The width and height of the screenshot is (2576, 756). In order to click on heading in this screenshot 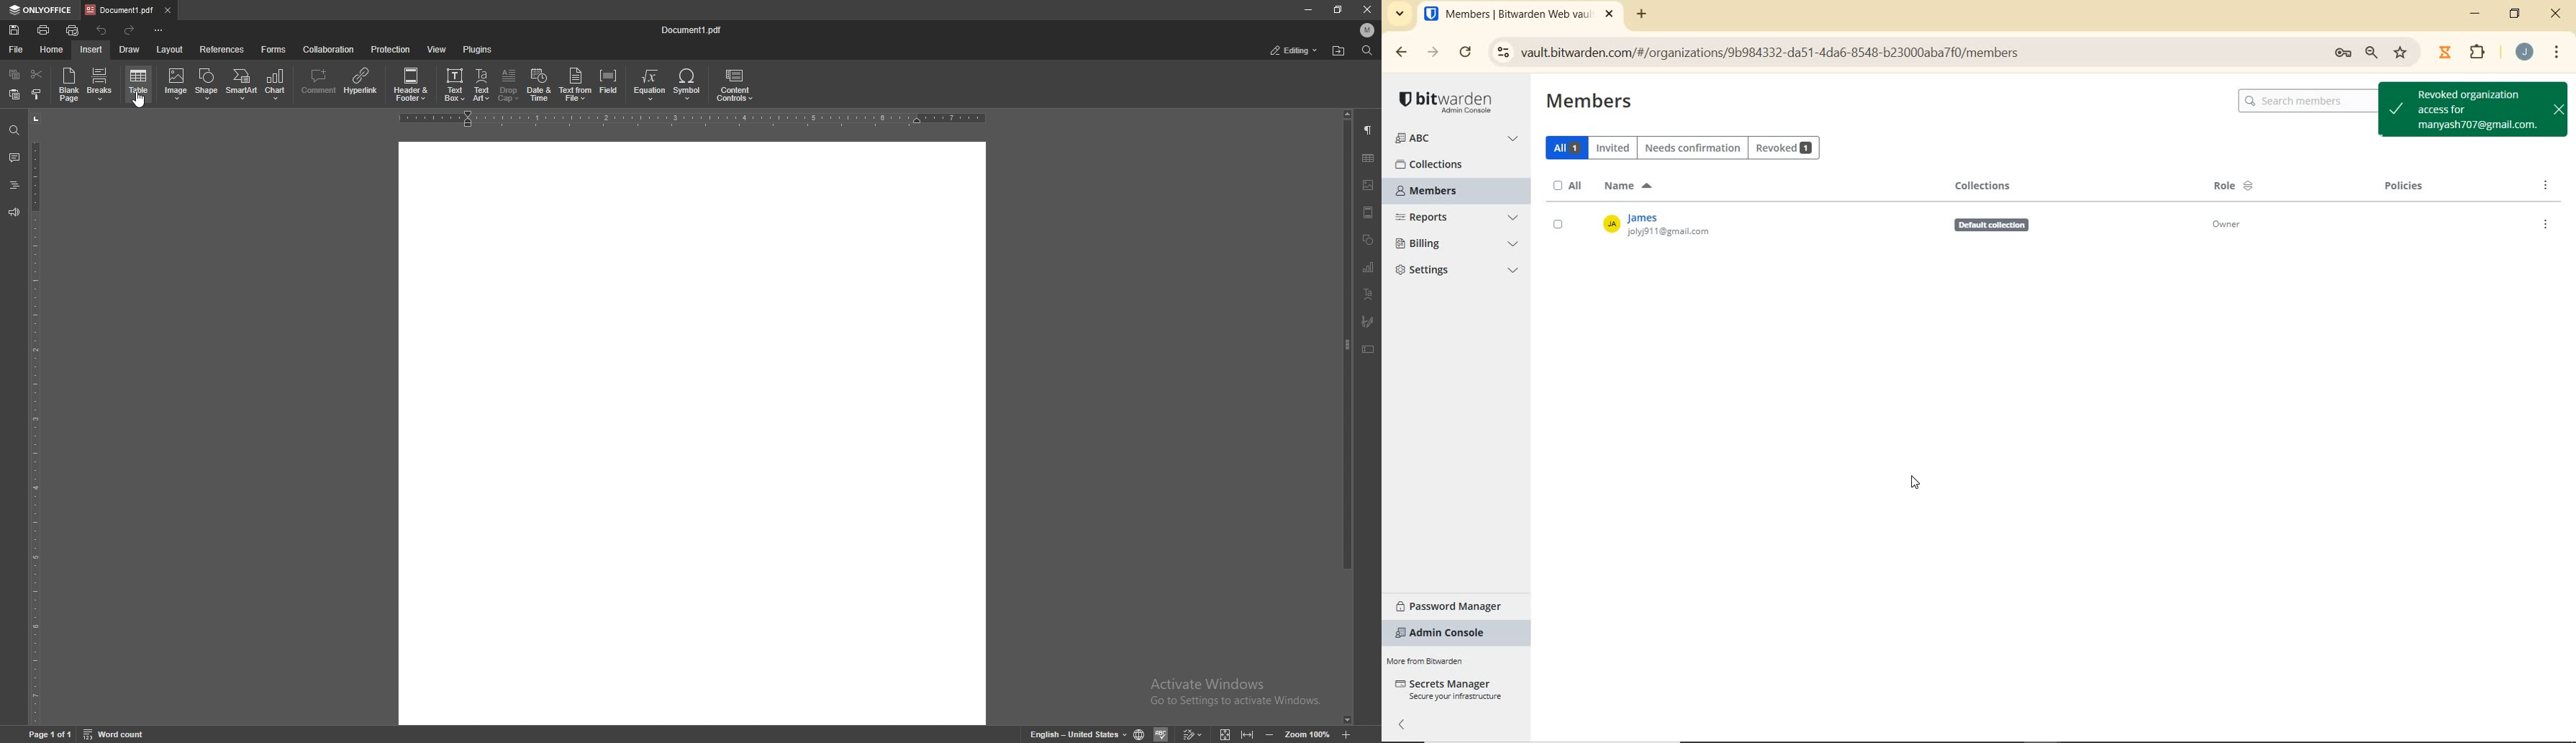, I will do `click(14, 185)`.